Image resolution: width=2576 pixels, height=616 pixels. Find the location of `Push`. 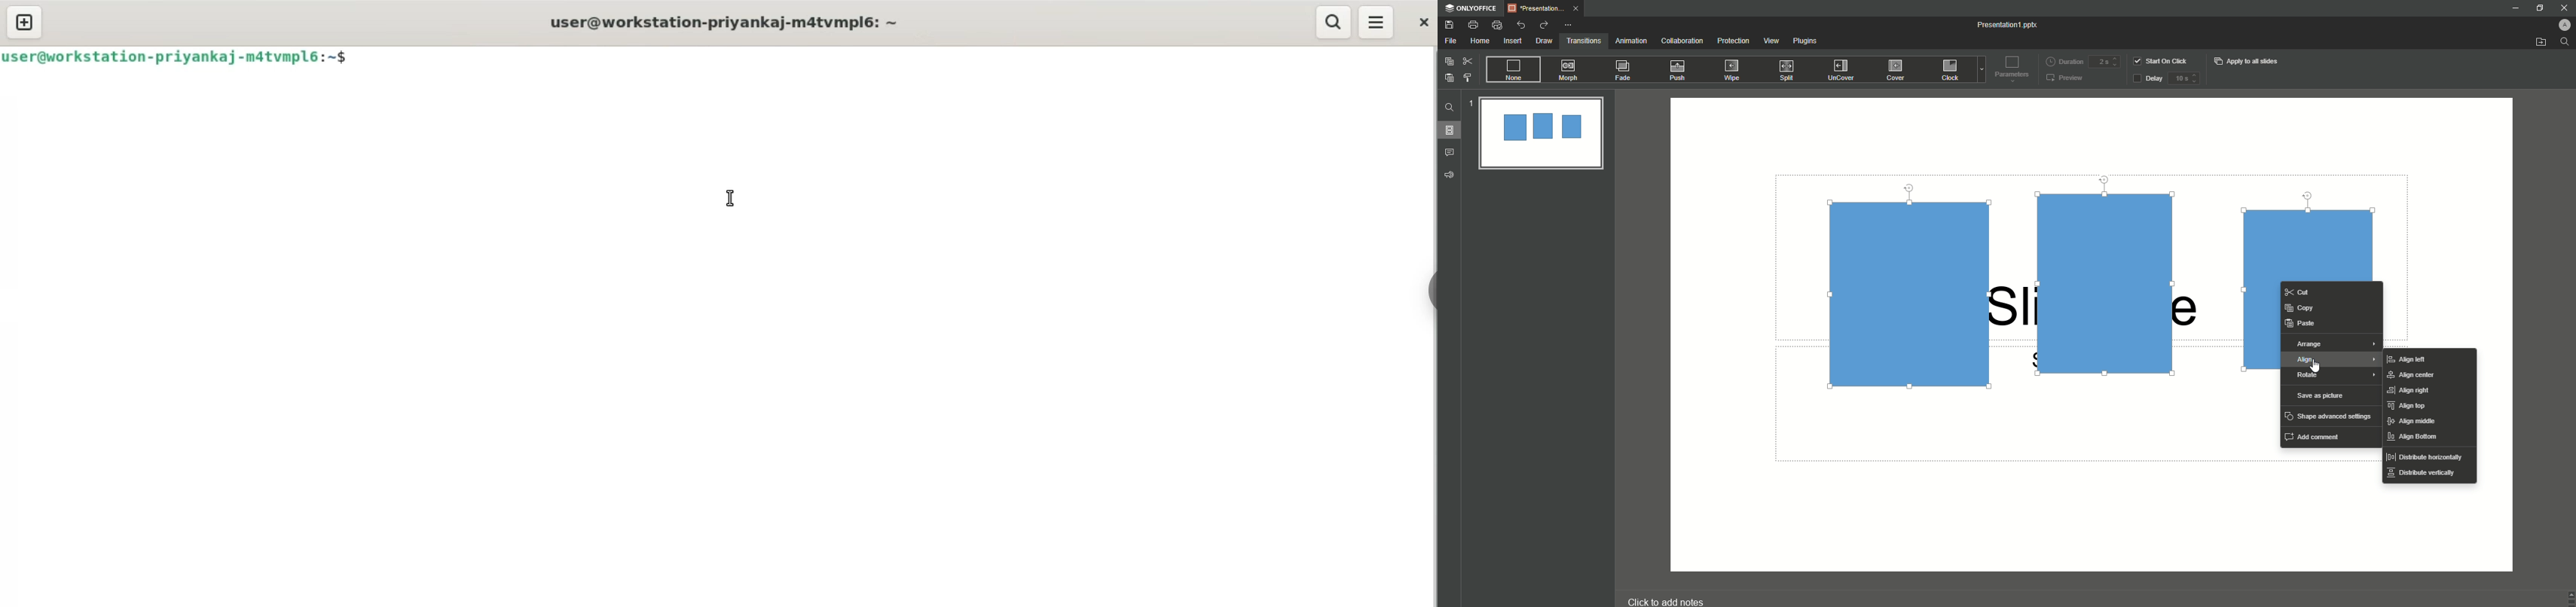

Push is located at coordinates (1680, 71).